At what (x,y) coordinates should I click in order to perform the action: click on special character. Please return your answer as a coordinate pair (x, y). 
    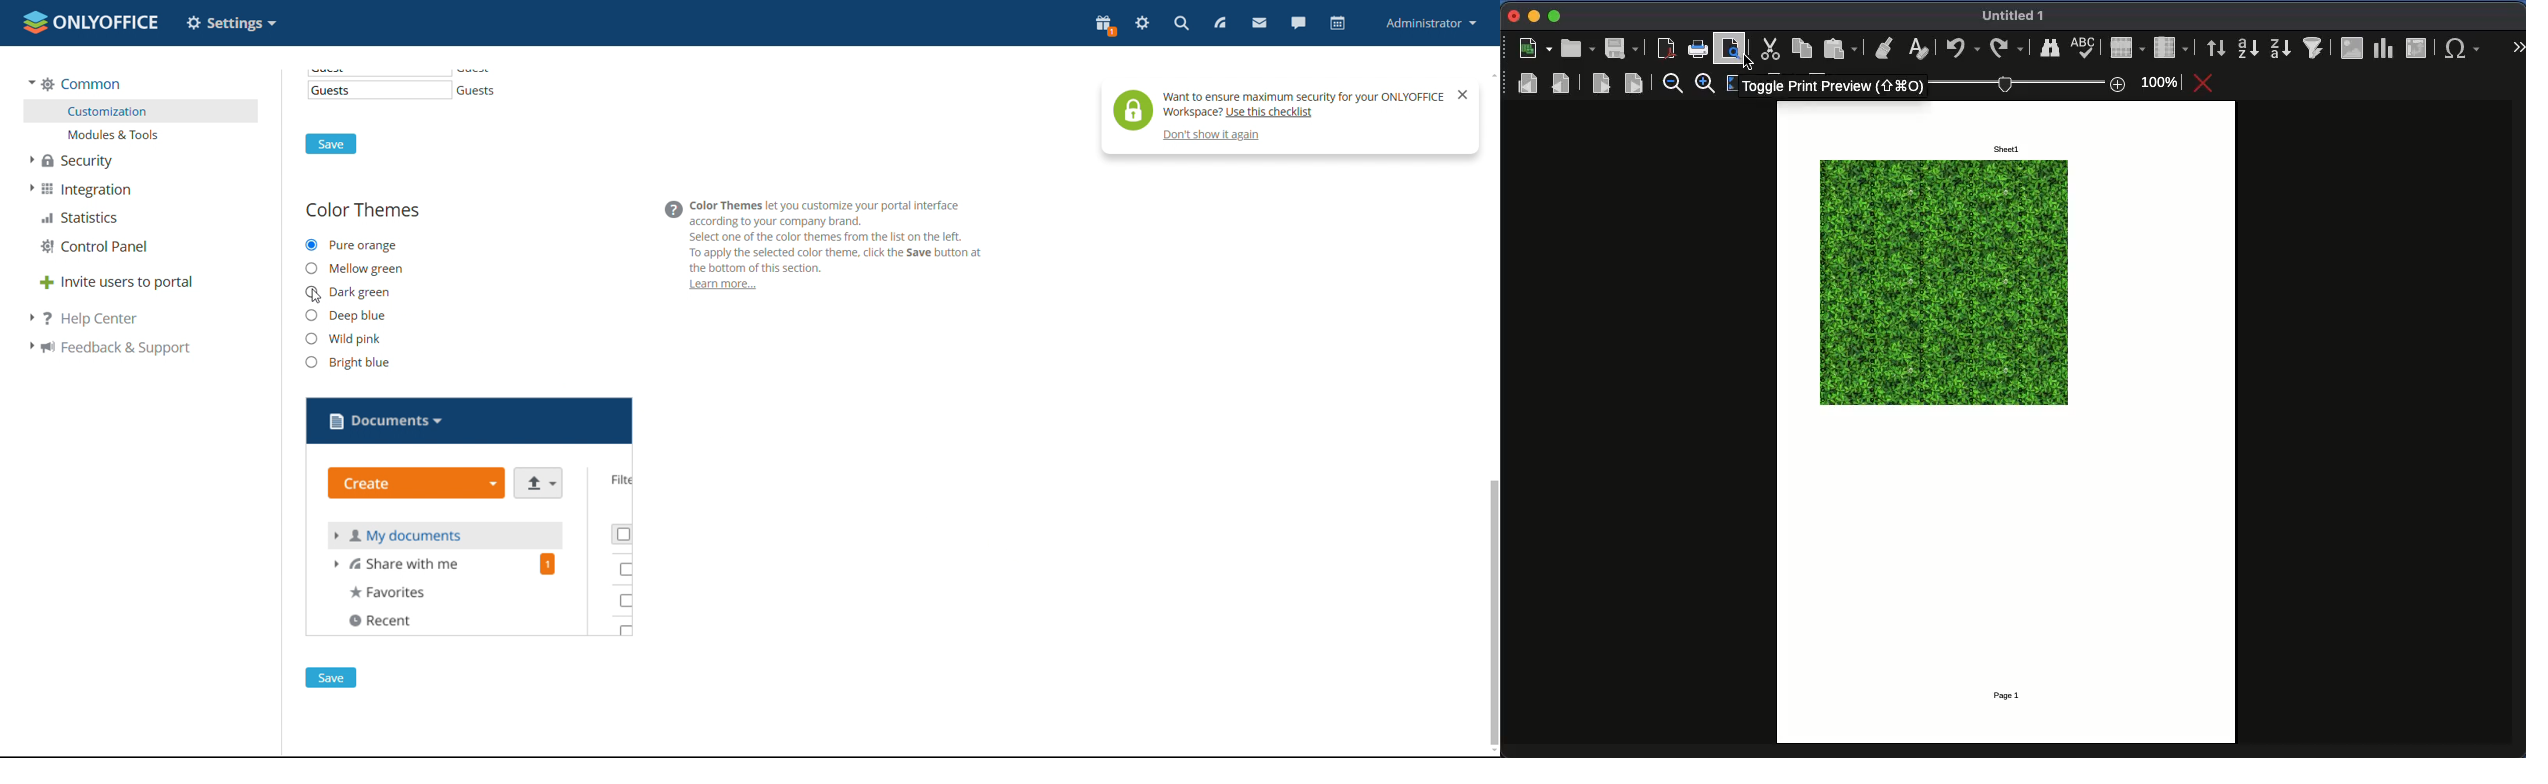
    Looking at the image, I should click on (2461, 48).